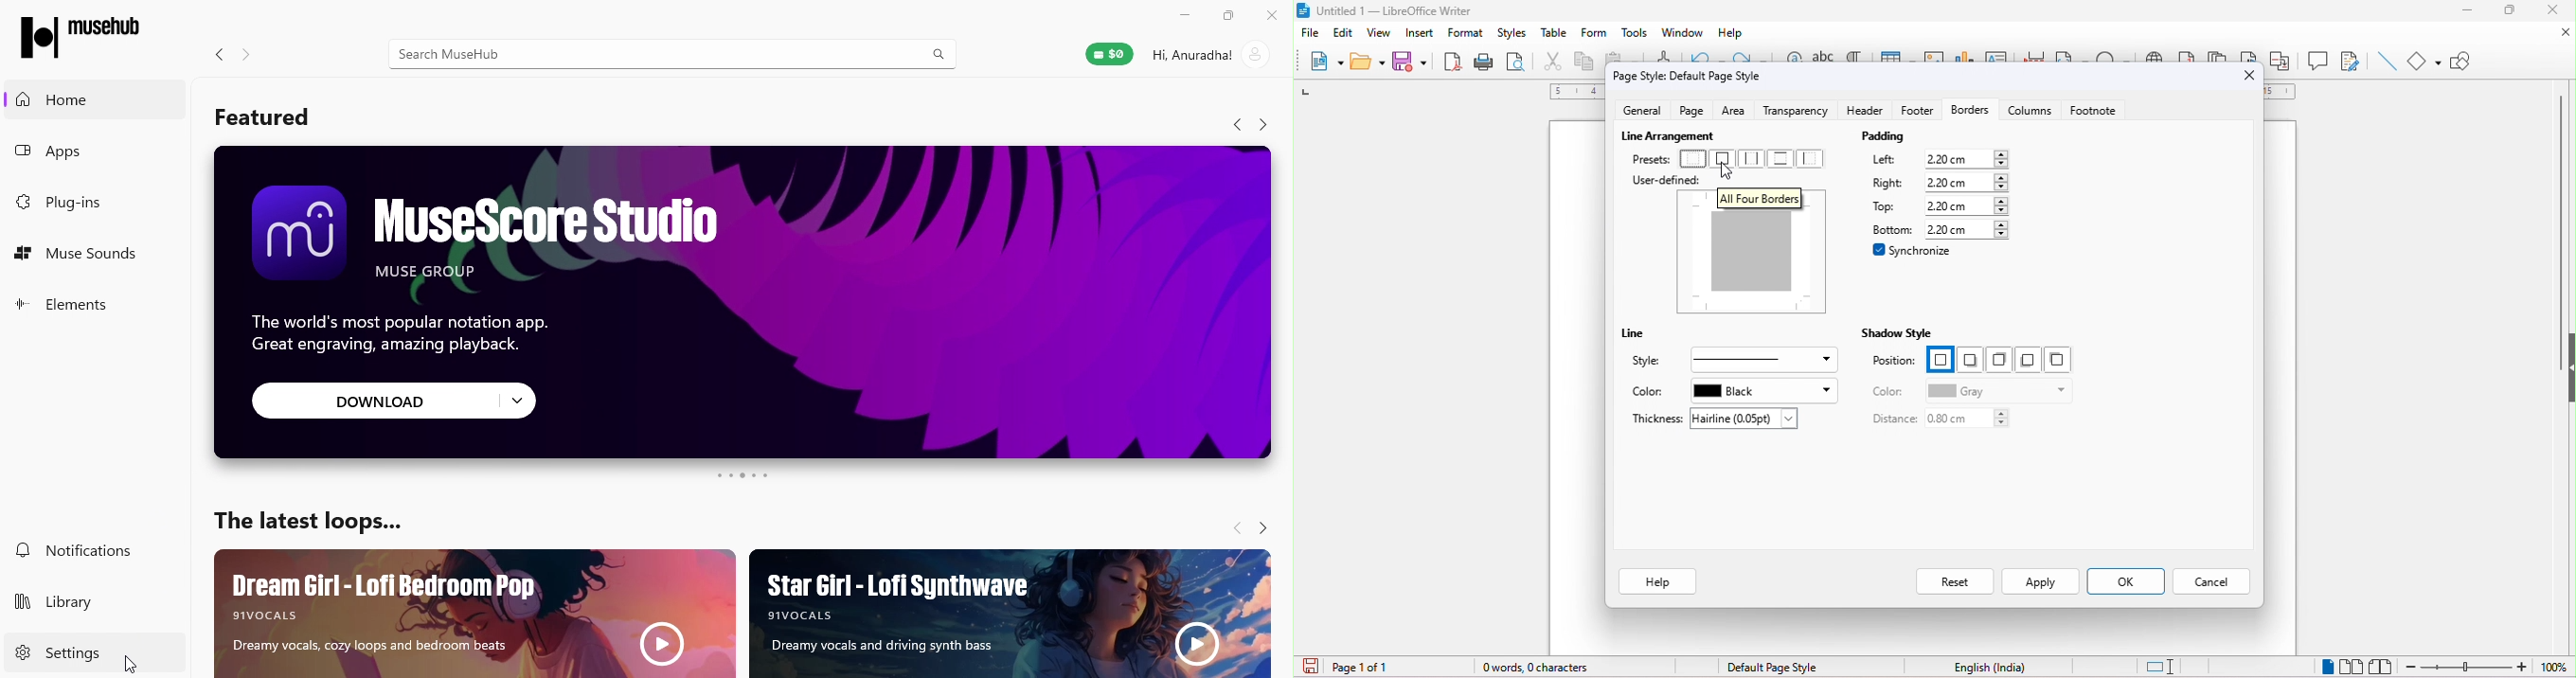 The height and width of the screenshot is (700, 2576). Describe the element at coordinates (2319, 60) in the screenshot. I see `comment` at that location.